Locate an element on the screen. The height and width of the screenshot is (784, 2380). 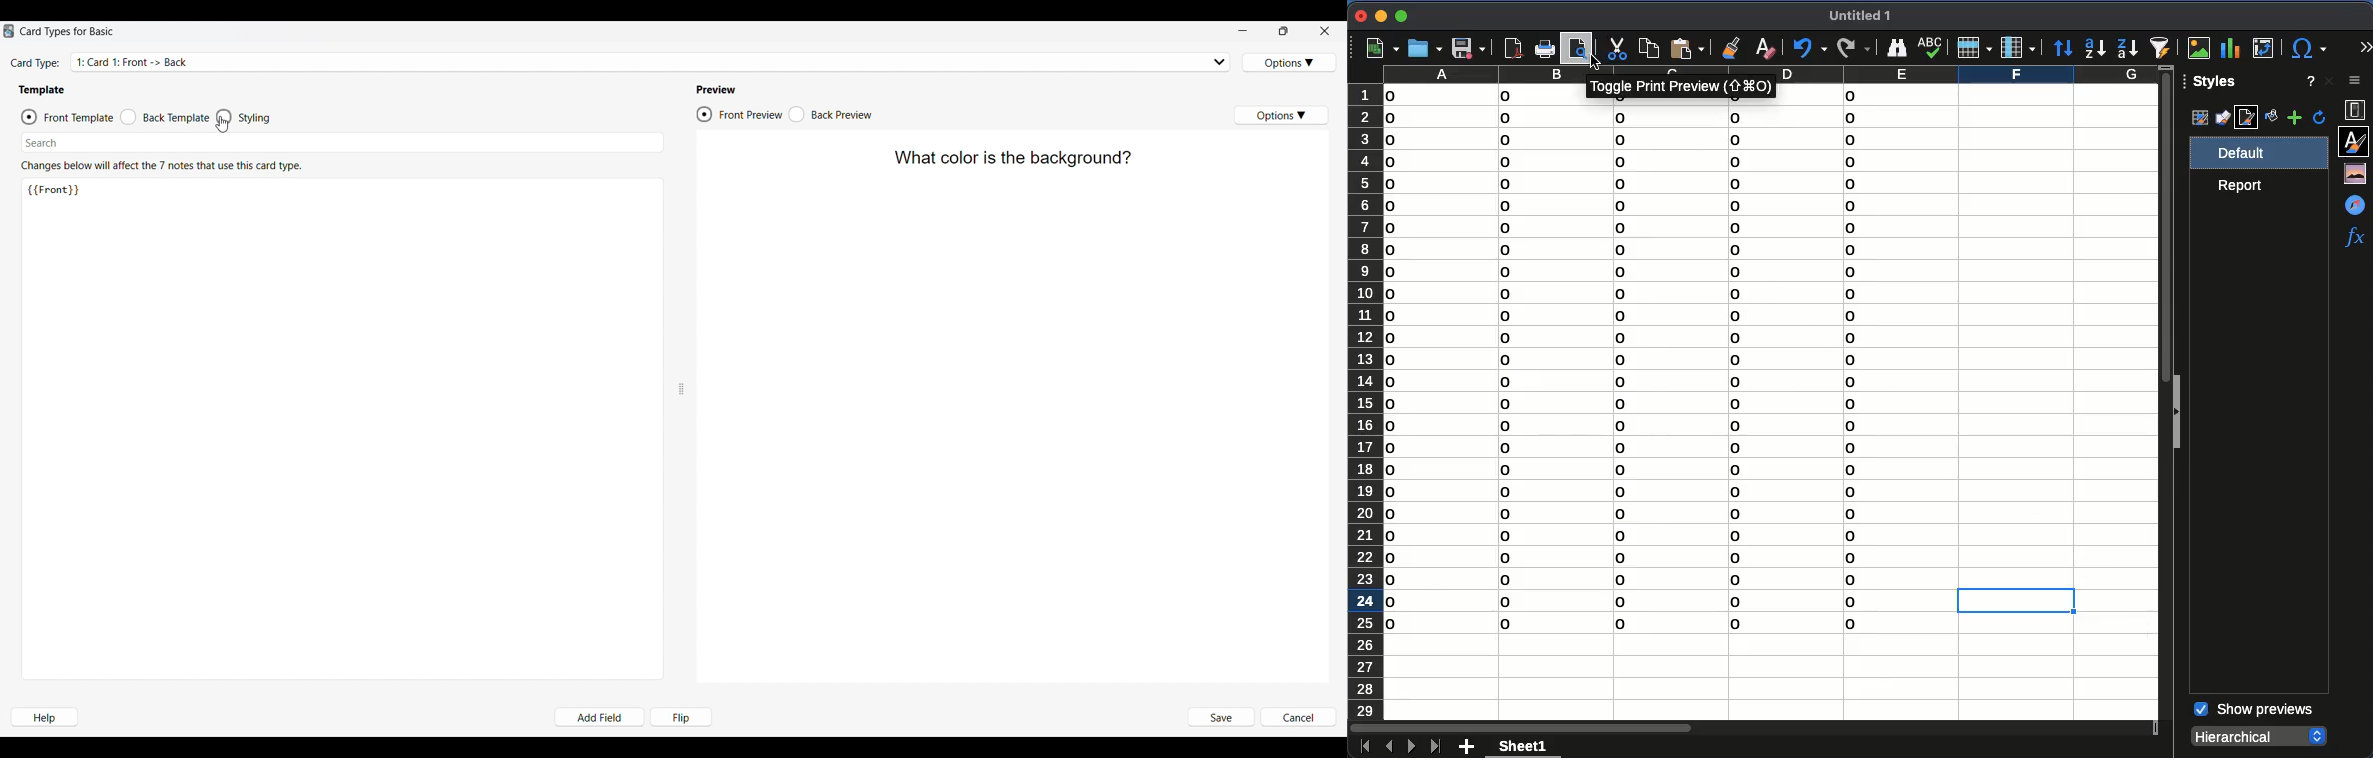
cut is located at coordinates (1616, 49).